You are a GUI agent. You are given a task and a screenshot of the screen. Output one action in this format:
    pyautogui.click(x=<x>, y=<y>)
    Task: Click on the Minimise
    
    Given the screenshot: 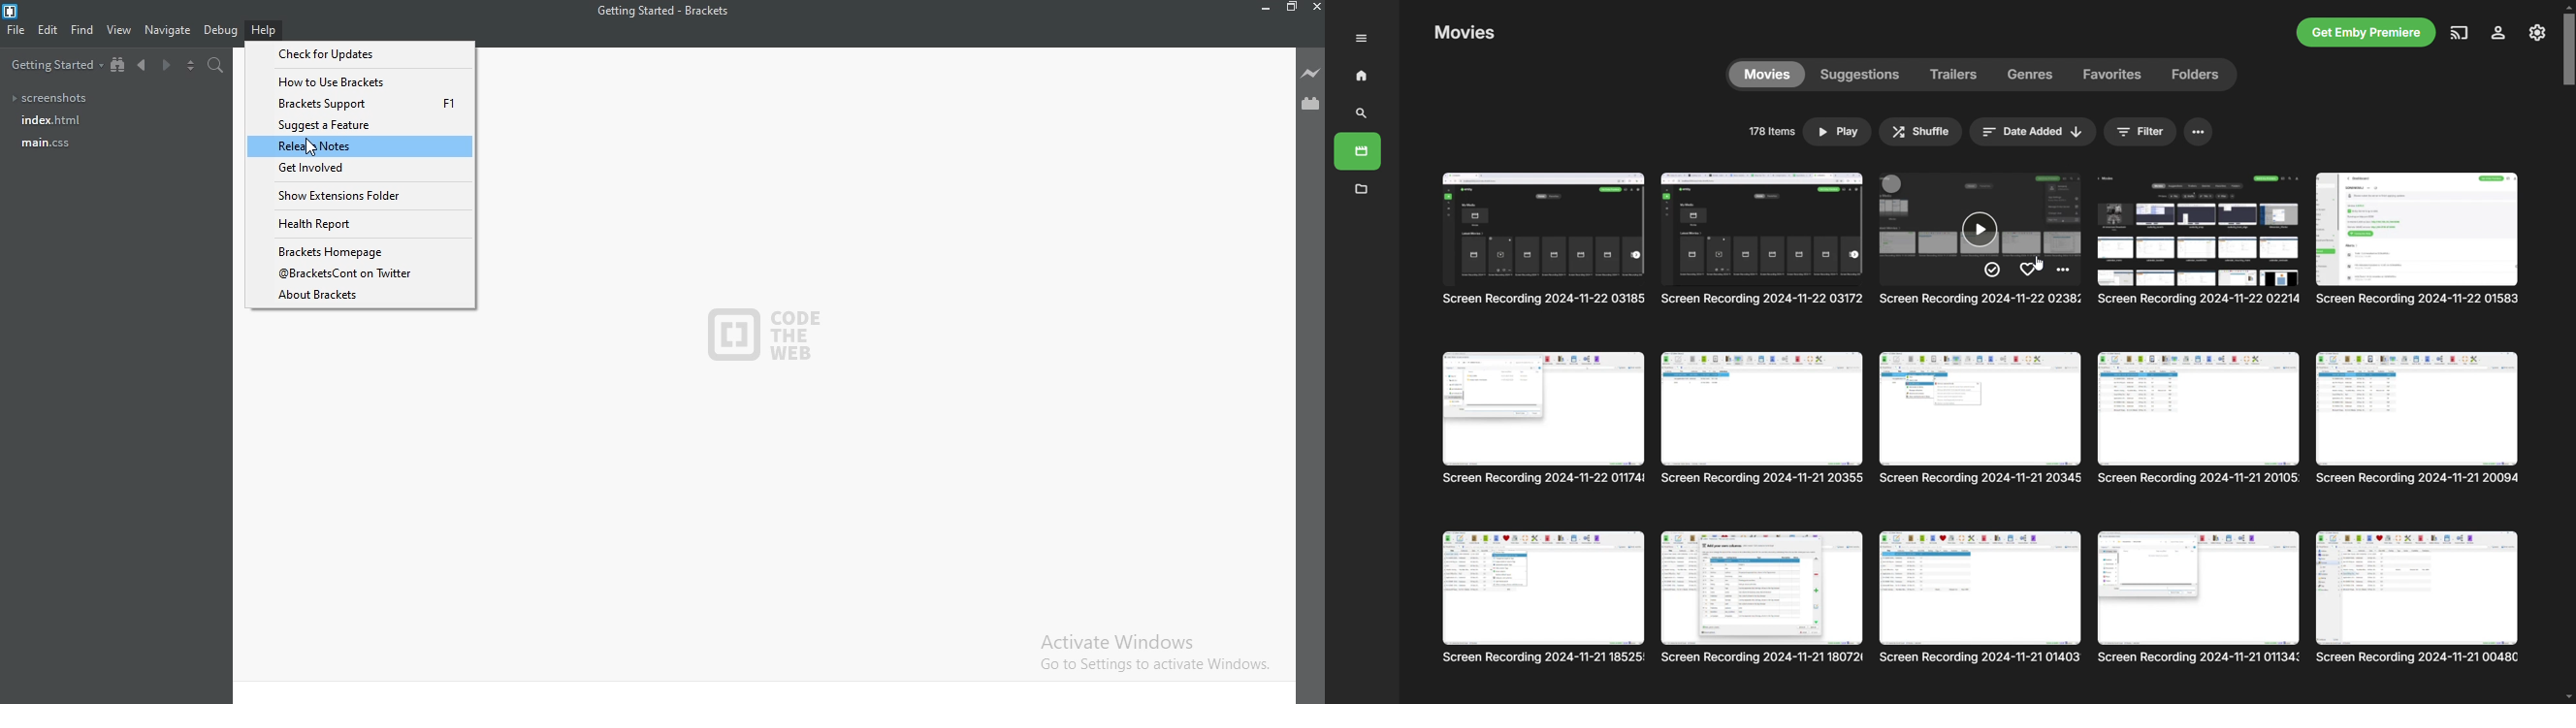 What is the action you would take?
    pyautogui.click(x=1267, y=9)
    